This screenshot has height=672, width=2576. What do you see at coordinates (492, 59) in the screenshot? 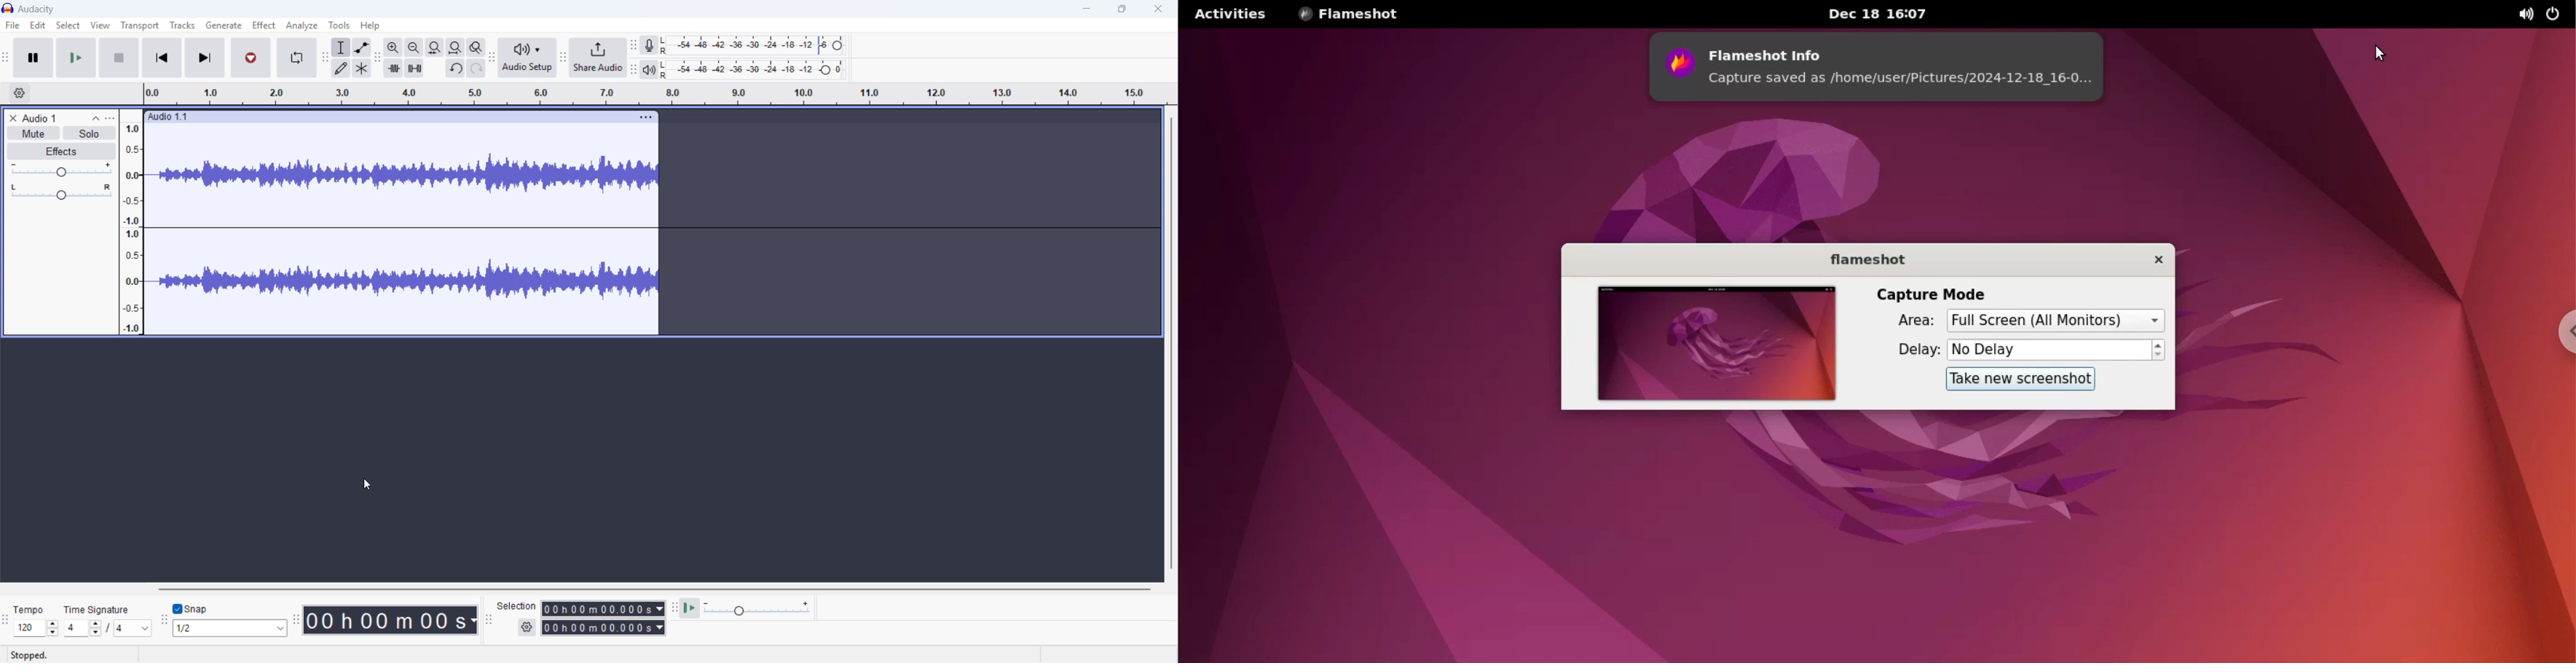
I see `Audio setup toolbar ` at bounding box center [492, 59].